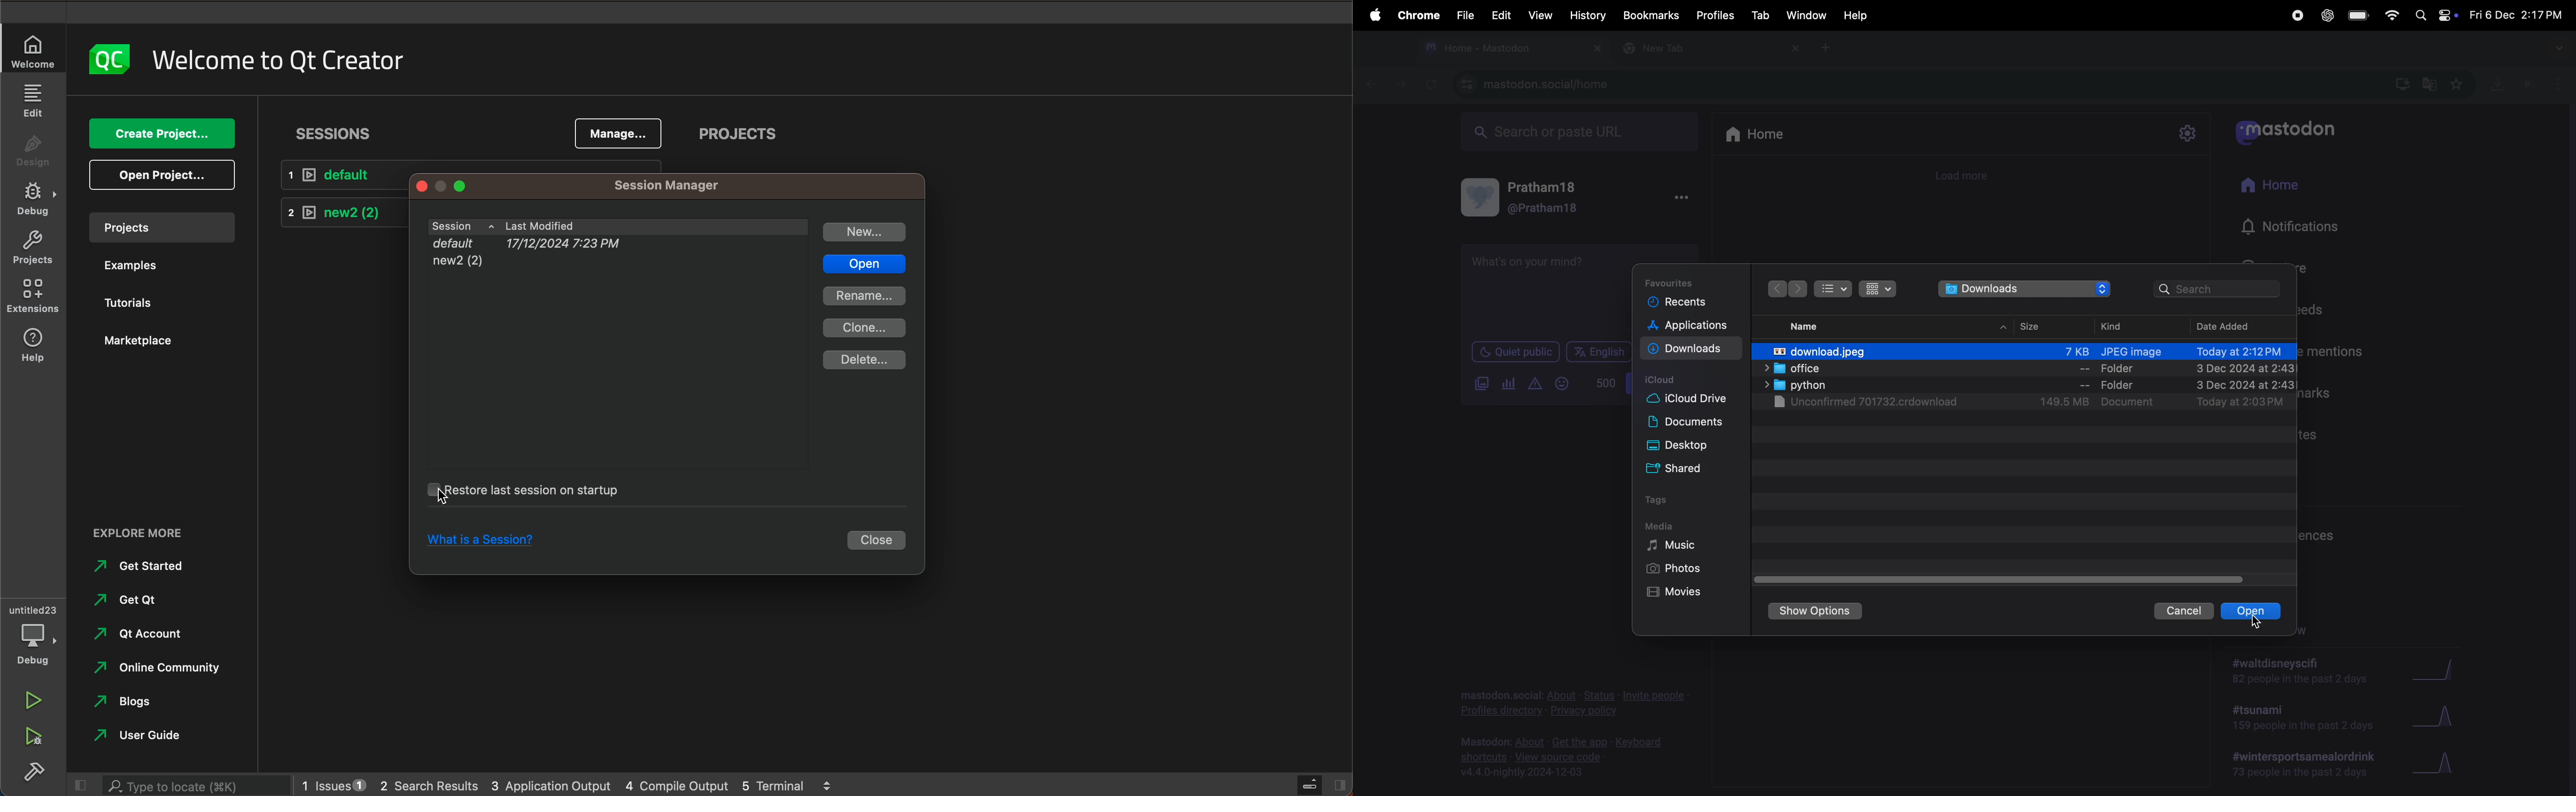 The width and height of the screenshot is (2576, 812). I want to click on file, so click(1466, 16).